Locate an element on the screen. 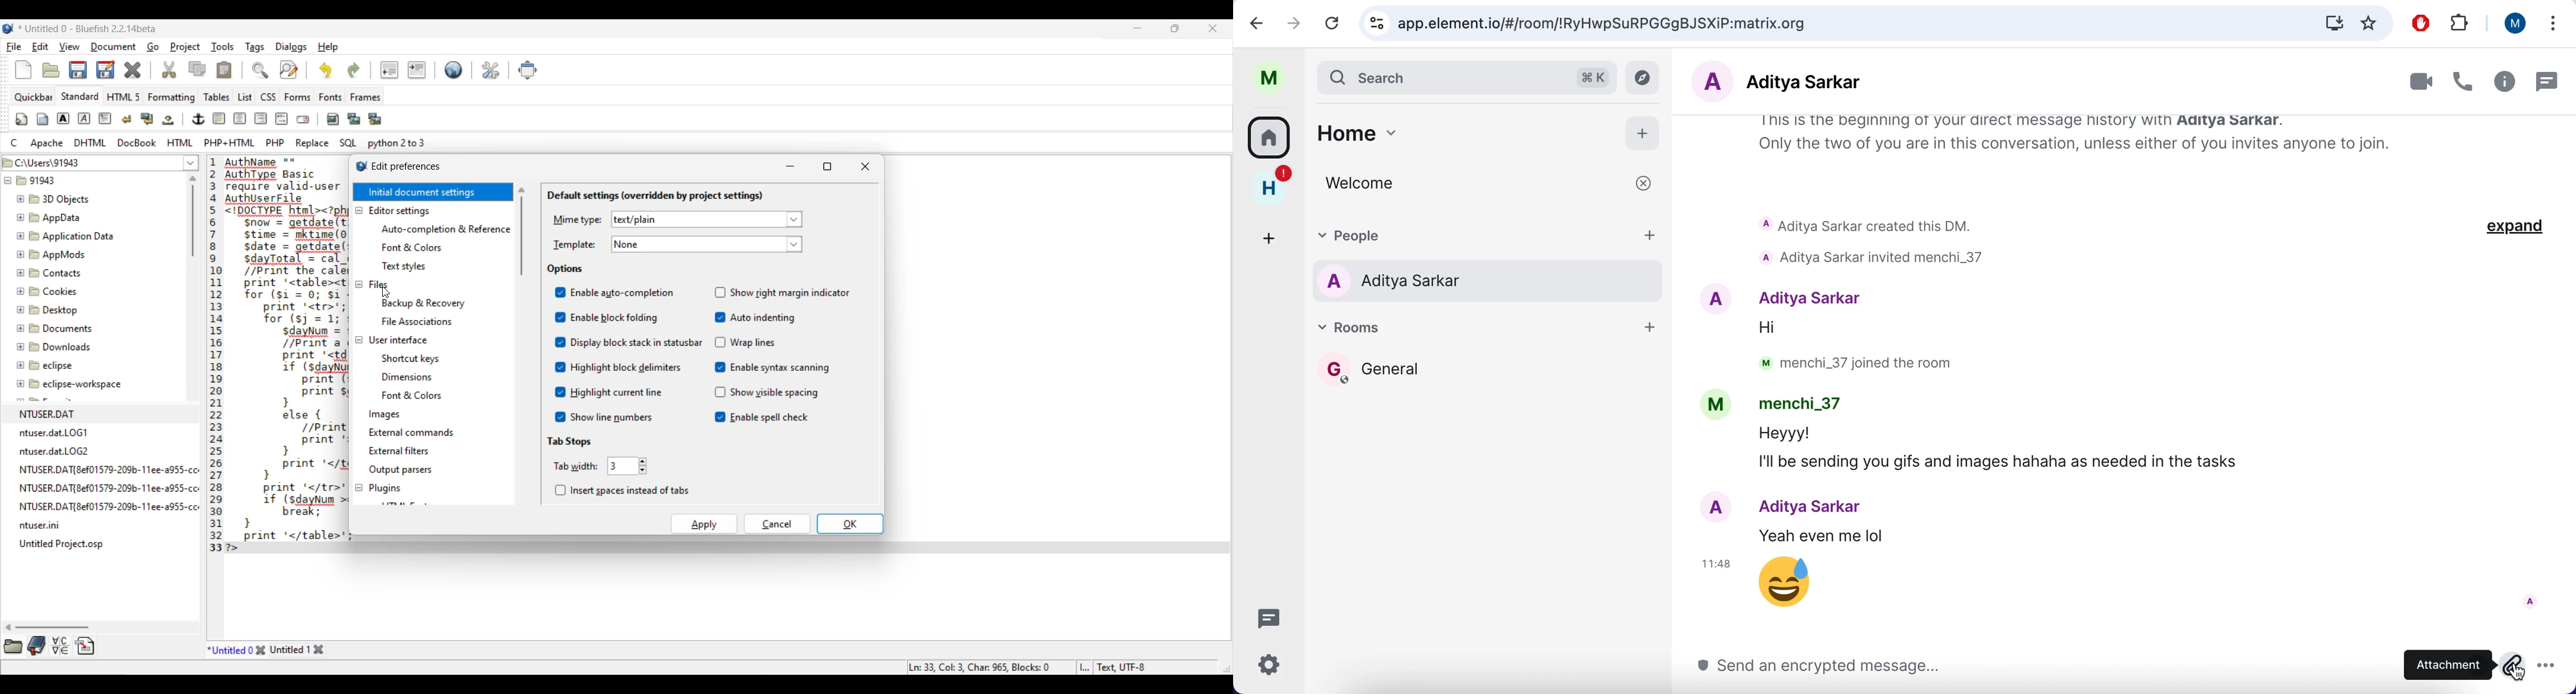 The width and height of the screenshot is (2576, 700). Document menu is located at coordinates (114, 47).